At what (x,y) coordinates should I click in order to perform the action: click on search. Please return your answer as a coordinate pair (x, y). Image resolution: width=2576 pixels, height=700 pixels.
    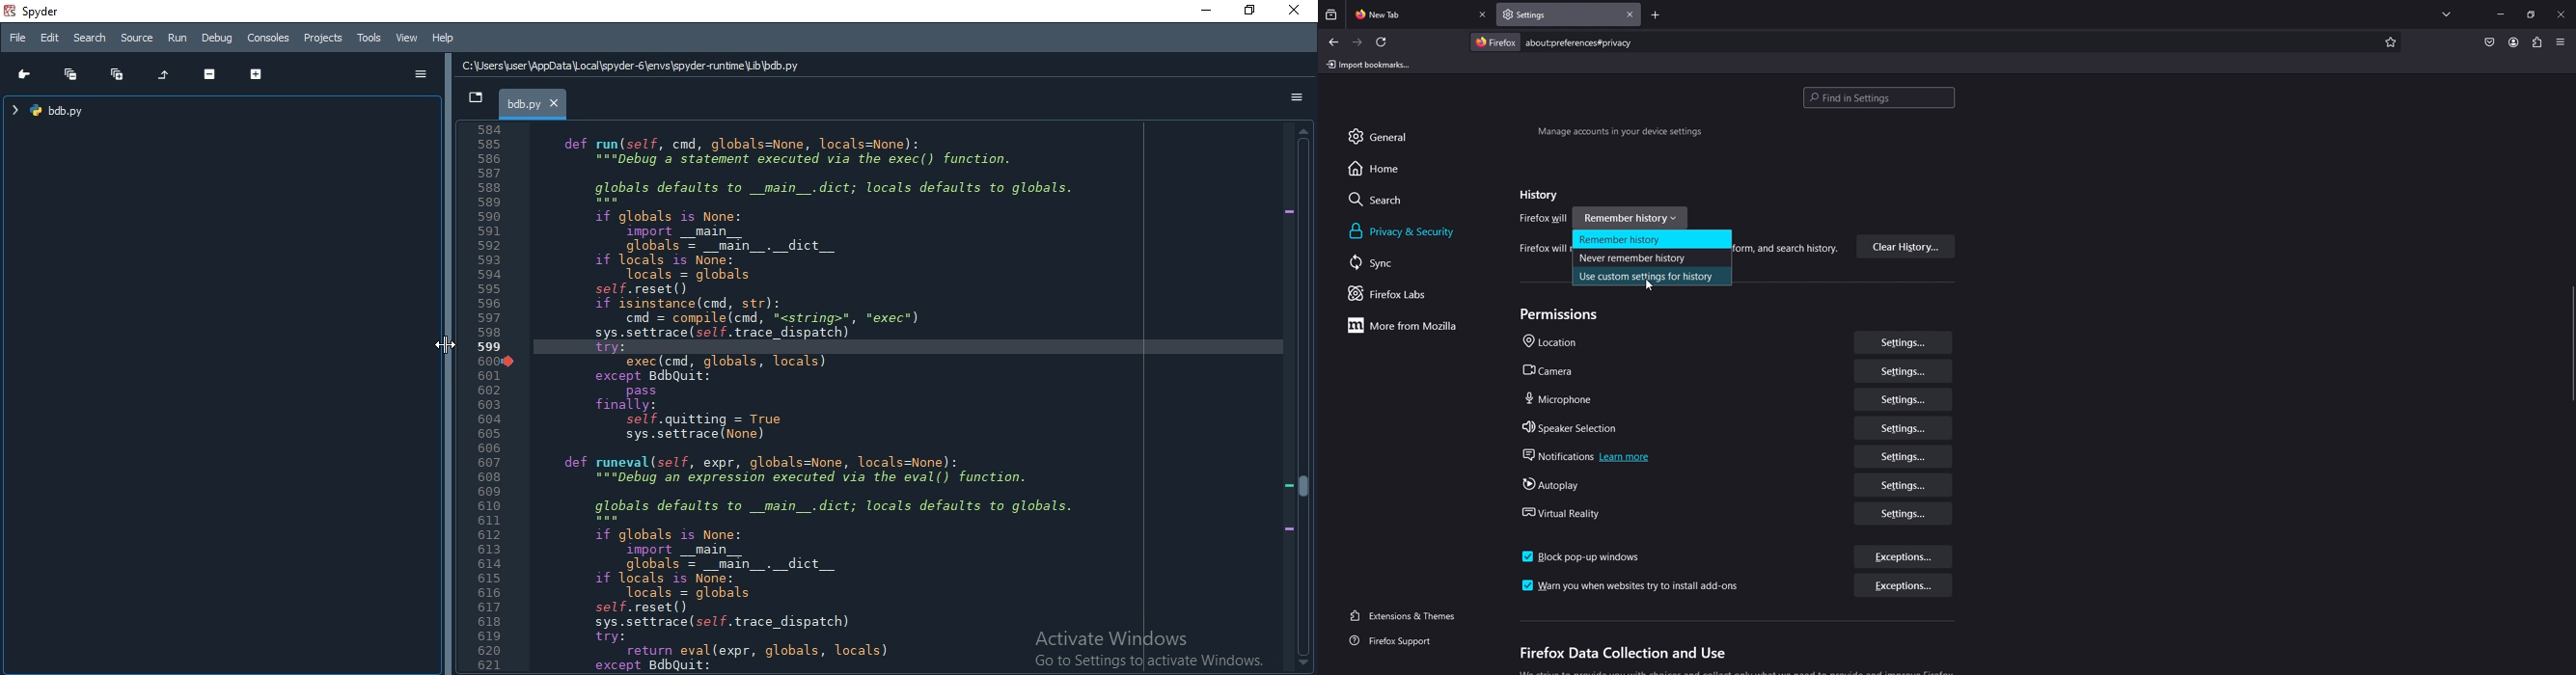
    Looking at the image, I should click on (1387, 199).